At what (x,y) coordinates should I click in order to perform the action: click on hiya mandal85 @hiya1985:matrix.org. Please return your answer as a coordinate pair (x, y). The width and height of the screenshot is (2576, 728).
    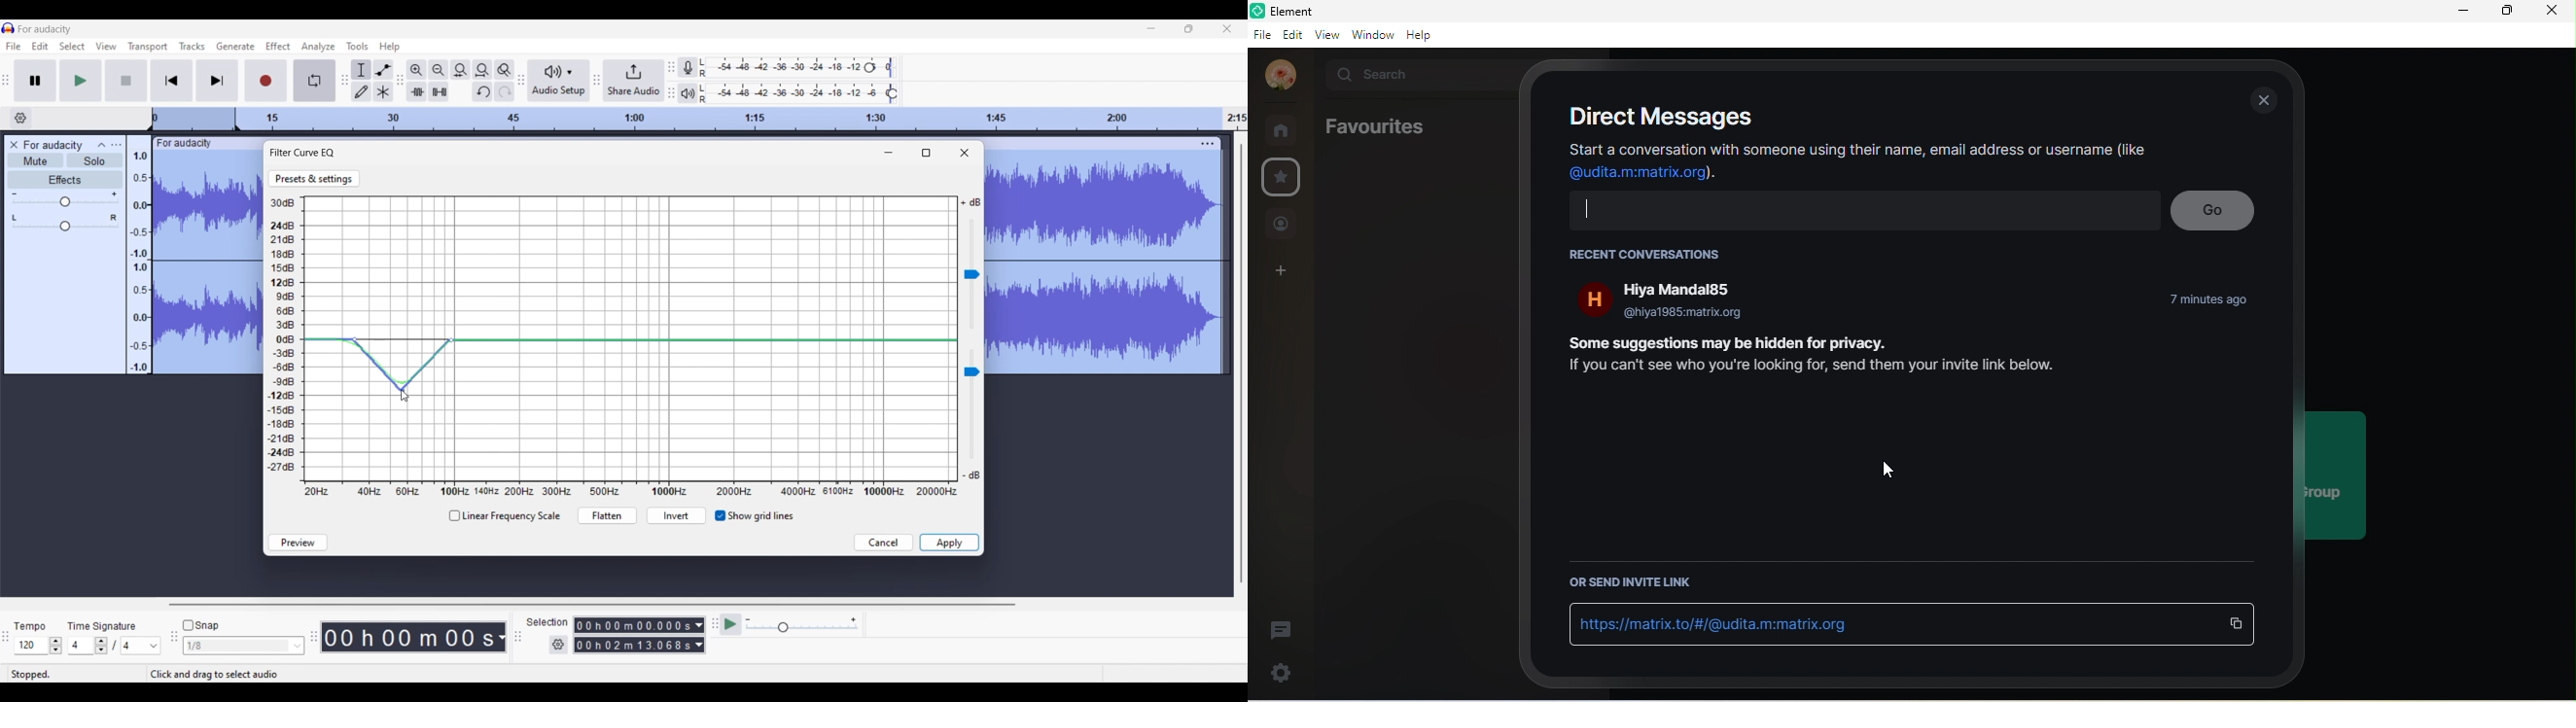
    Looking at the image, I should click on (1664, 298).